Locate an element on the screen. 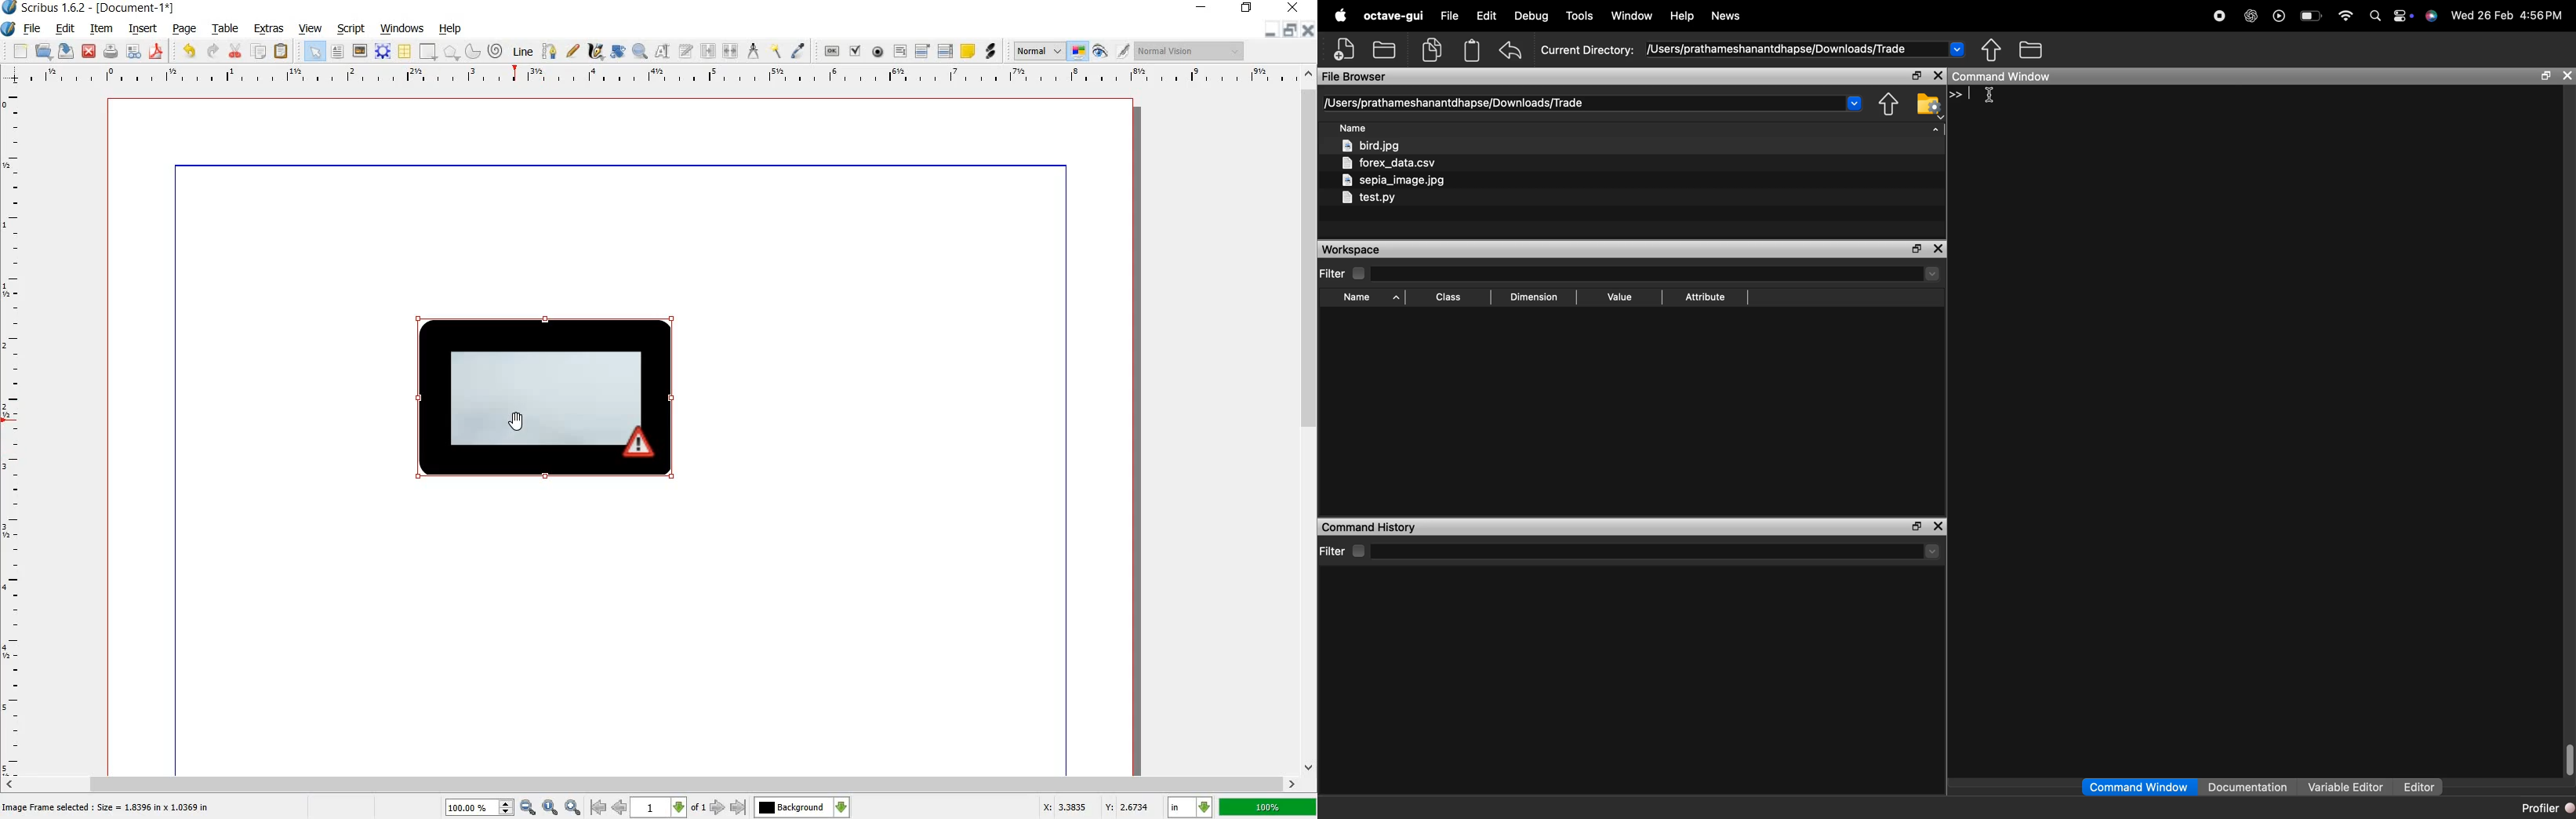 This screenshot has height=840, width=2576. table is located at coordinates (403, 51).